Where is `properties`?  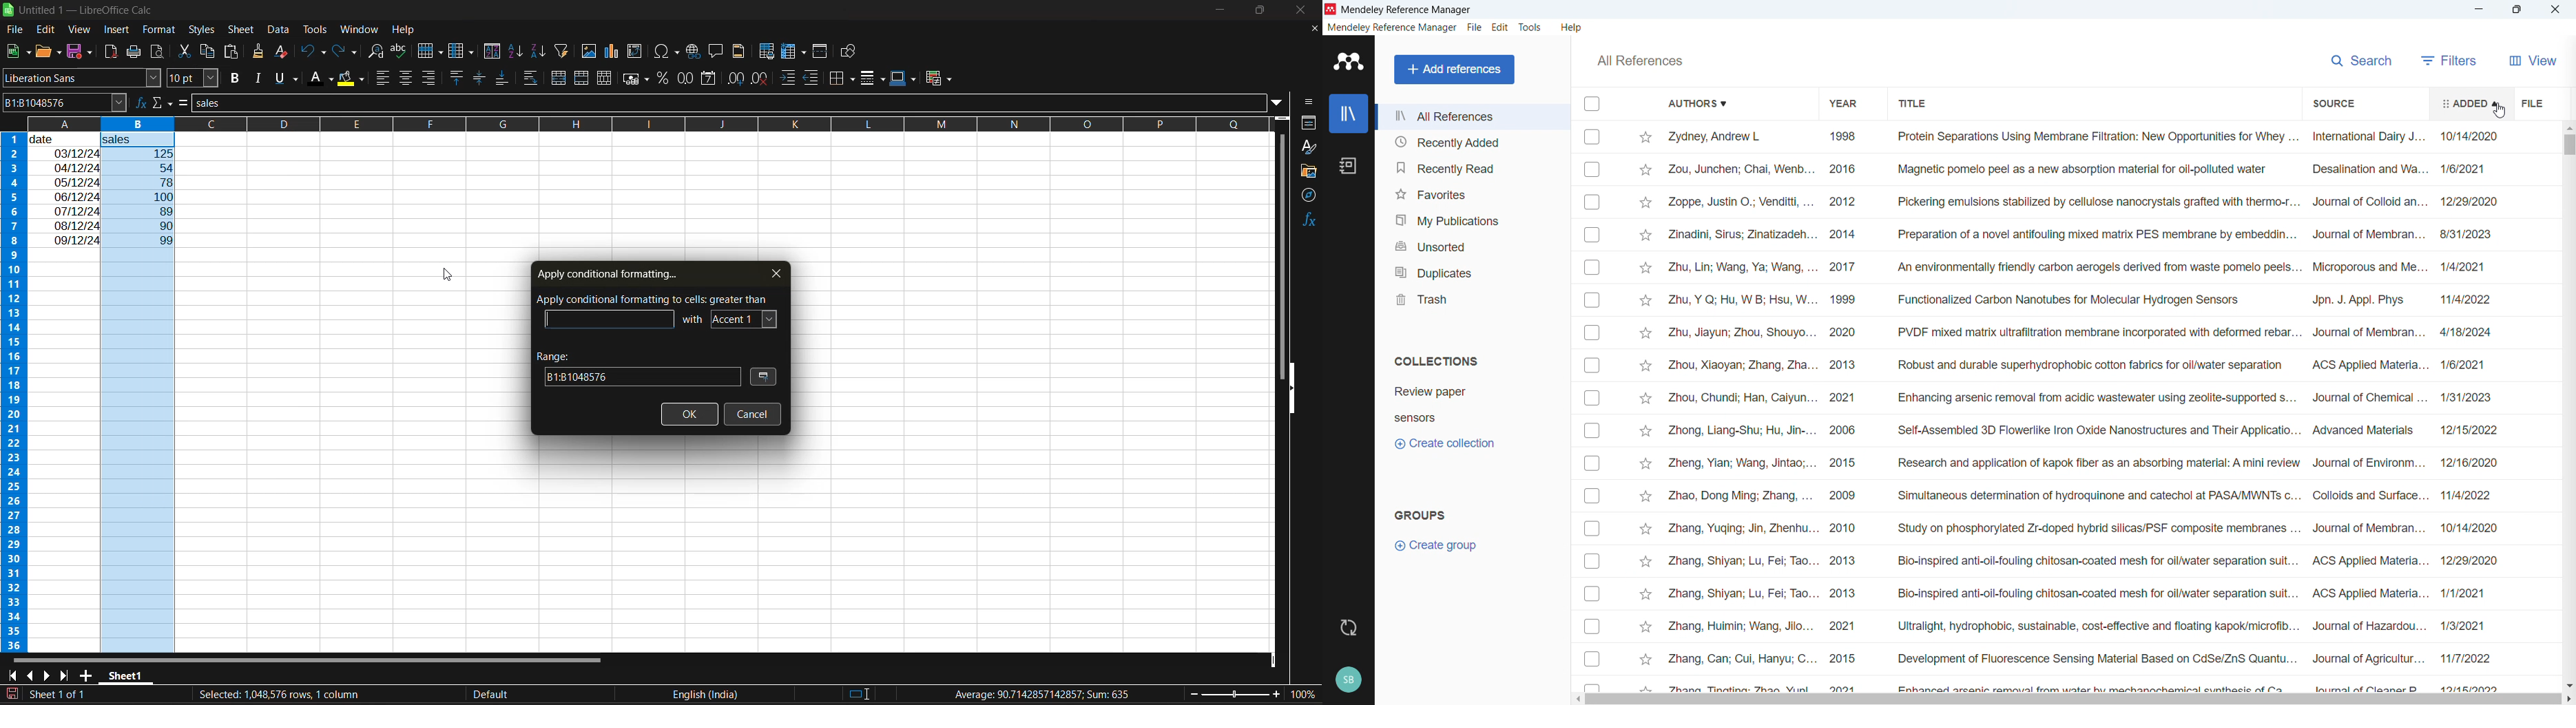 properties is located at coordinates (1309, 123).